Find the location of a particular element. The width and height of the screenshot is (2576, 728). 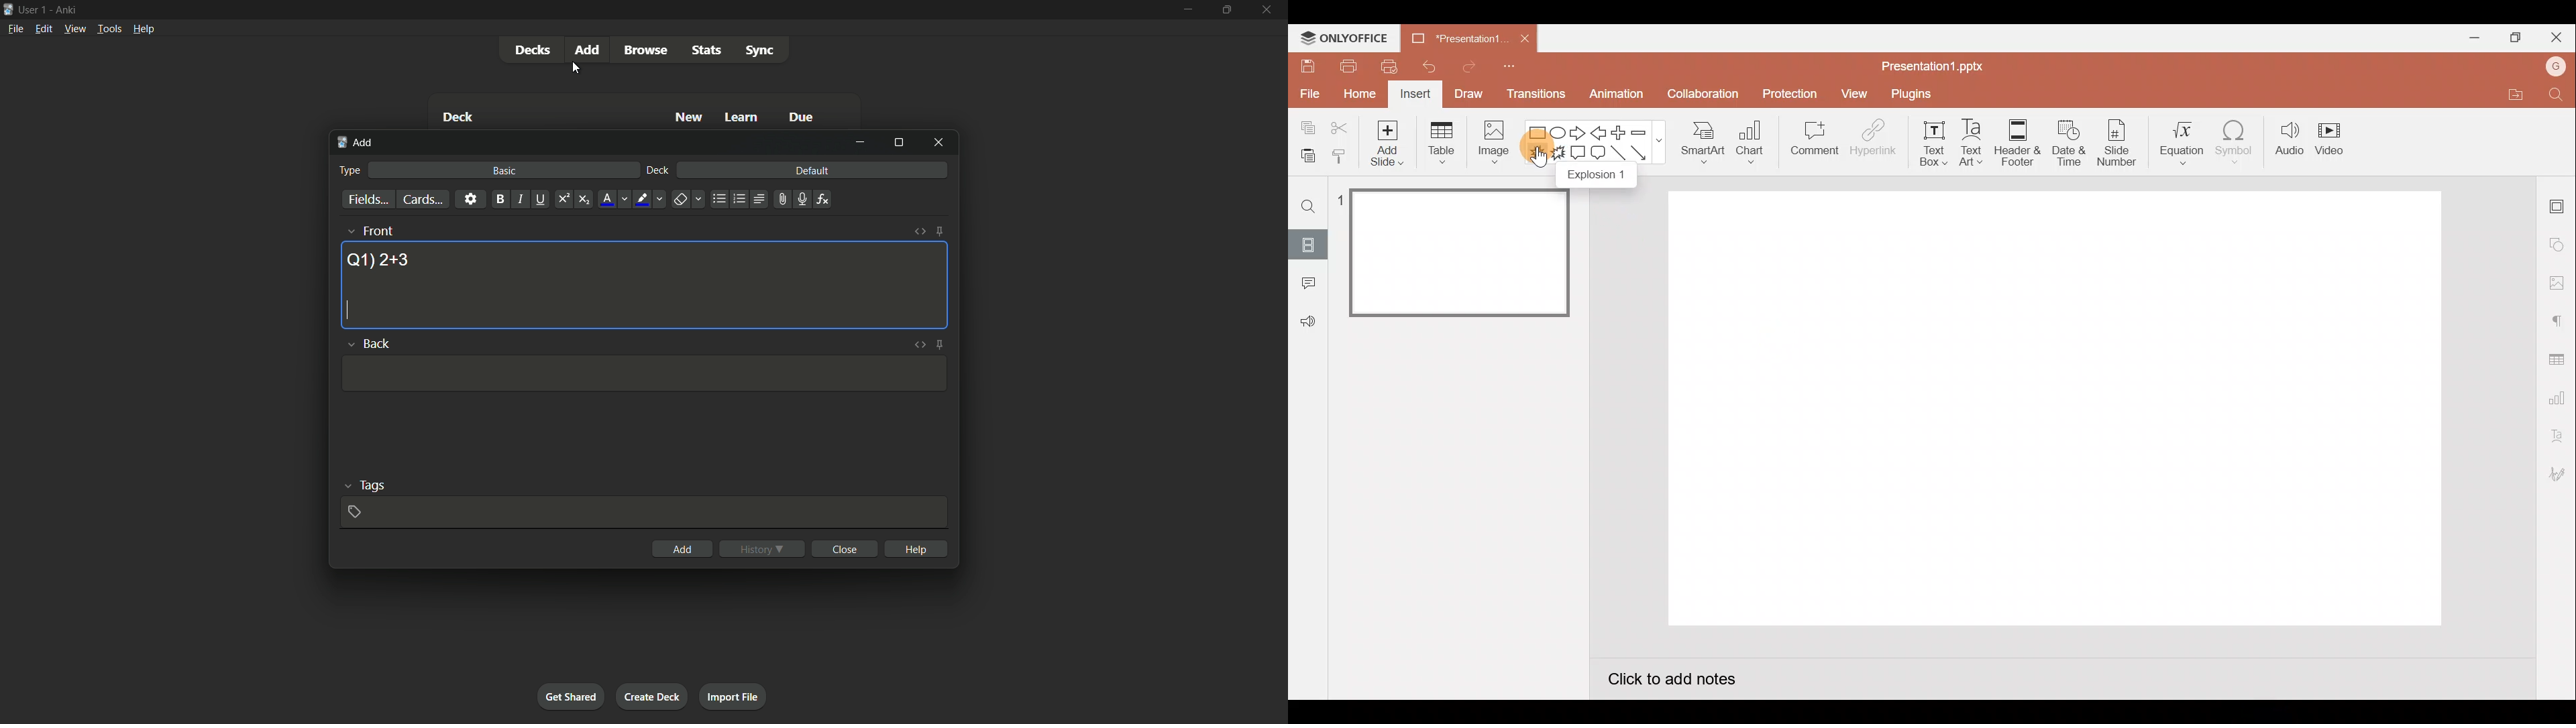

deck is located at coordinates (458, 119).